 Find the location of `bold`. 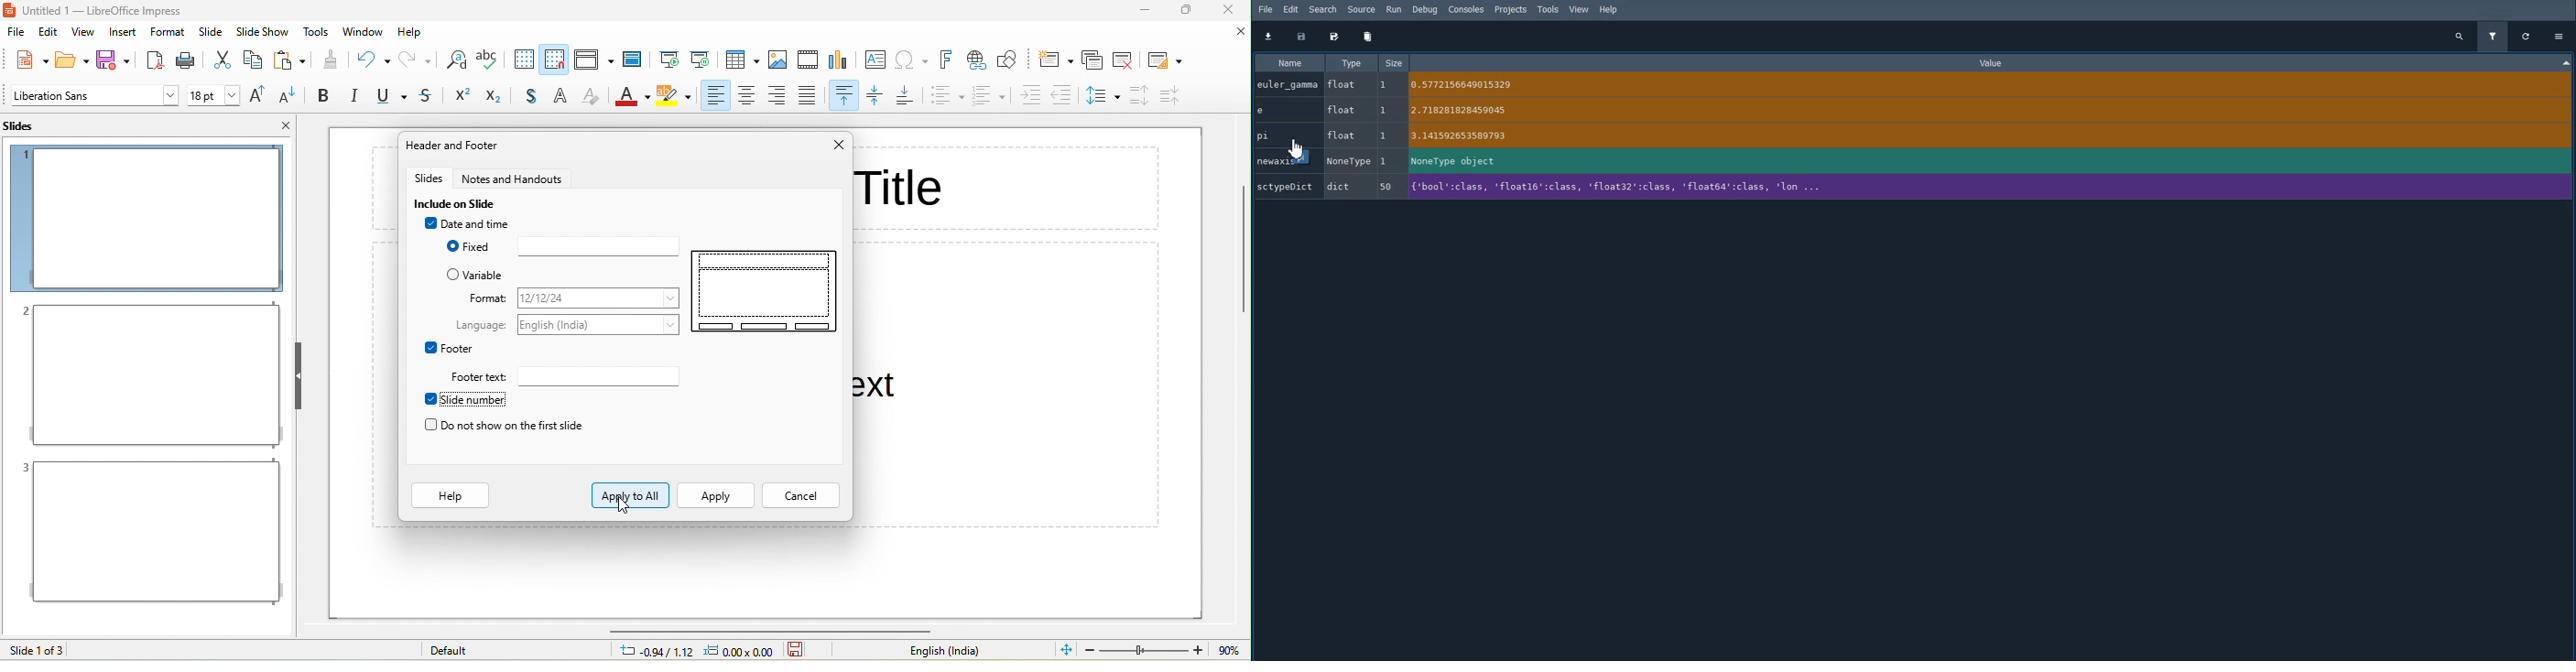

bold is located at coordinates (323, 96).